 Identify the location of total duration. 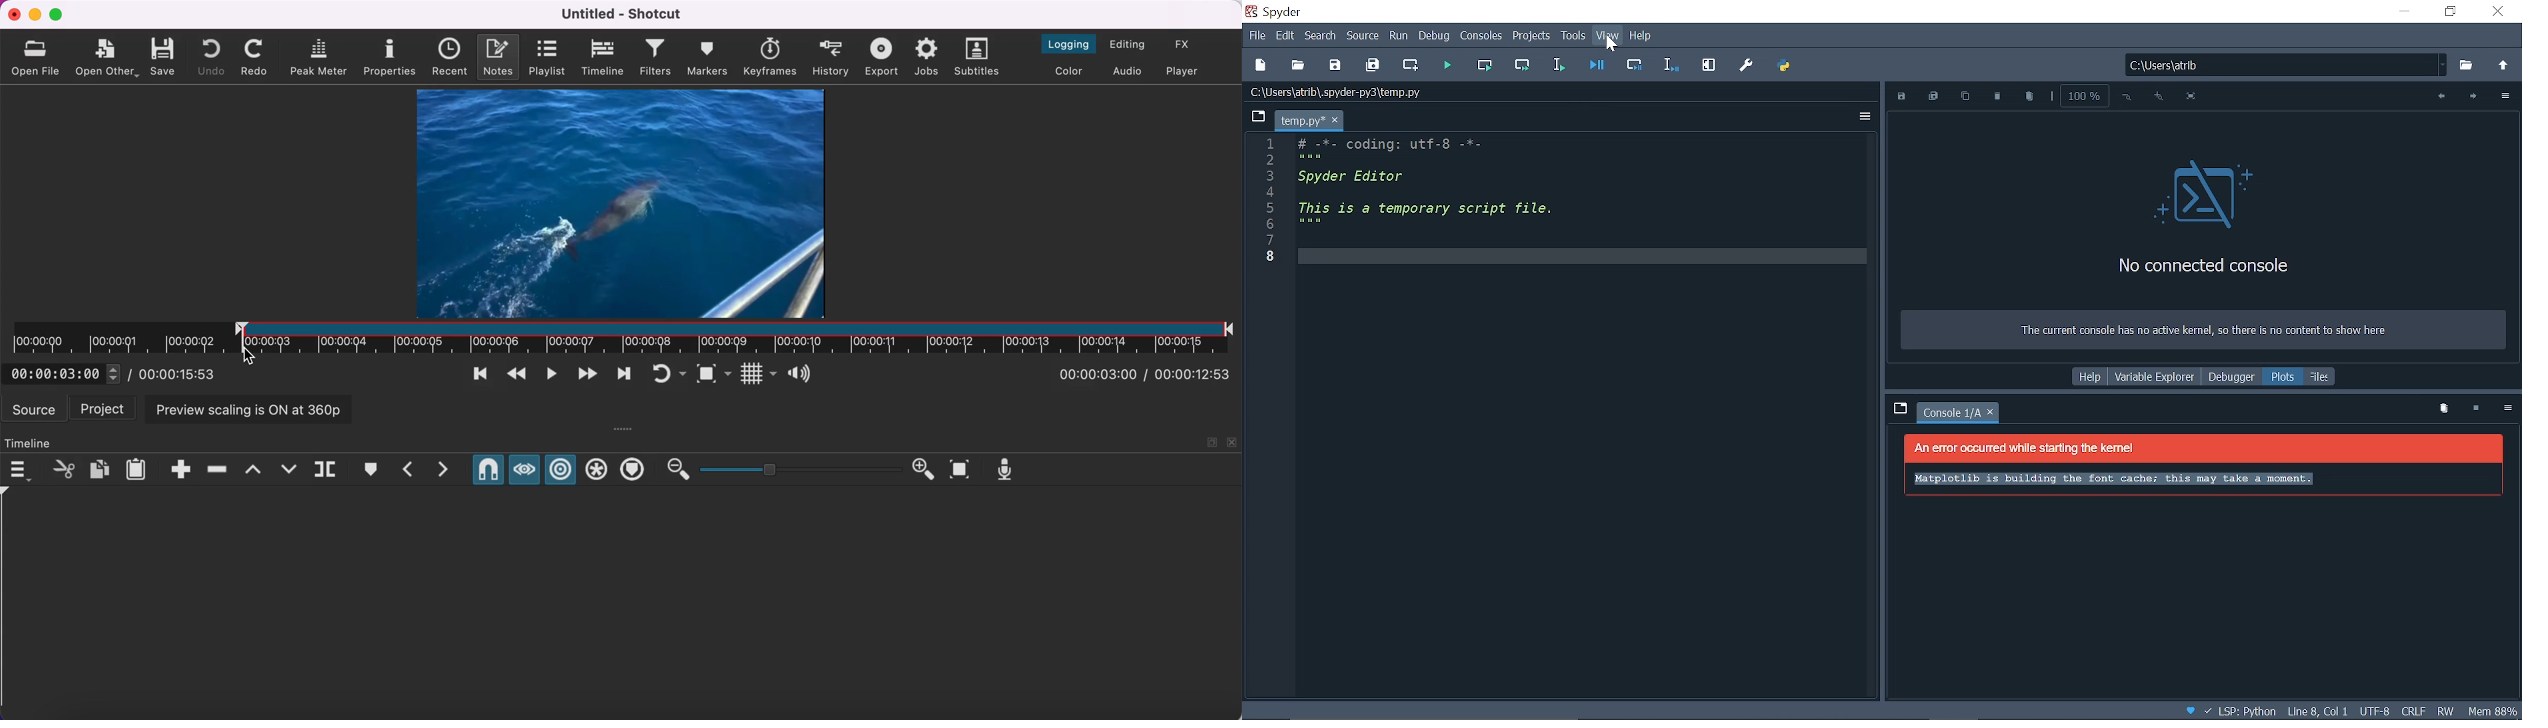
(1197, 375).